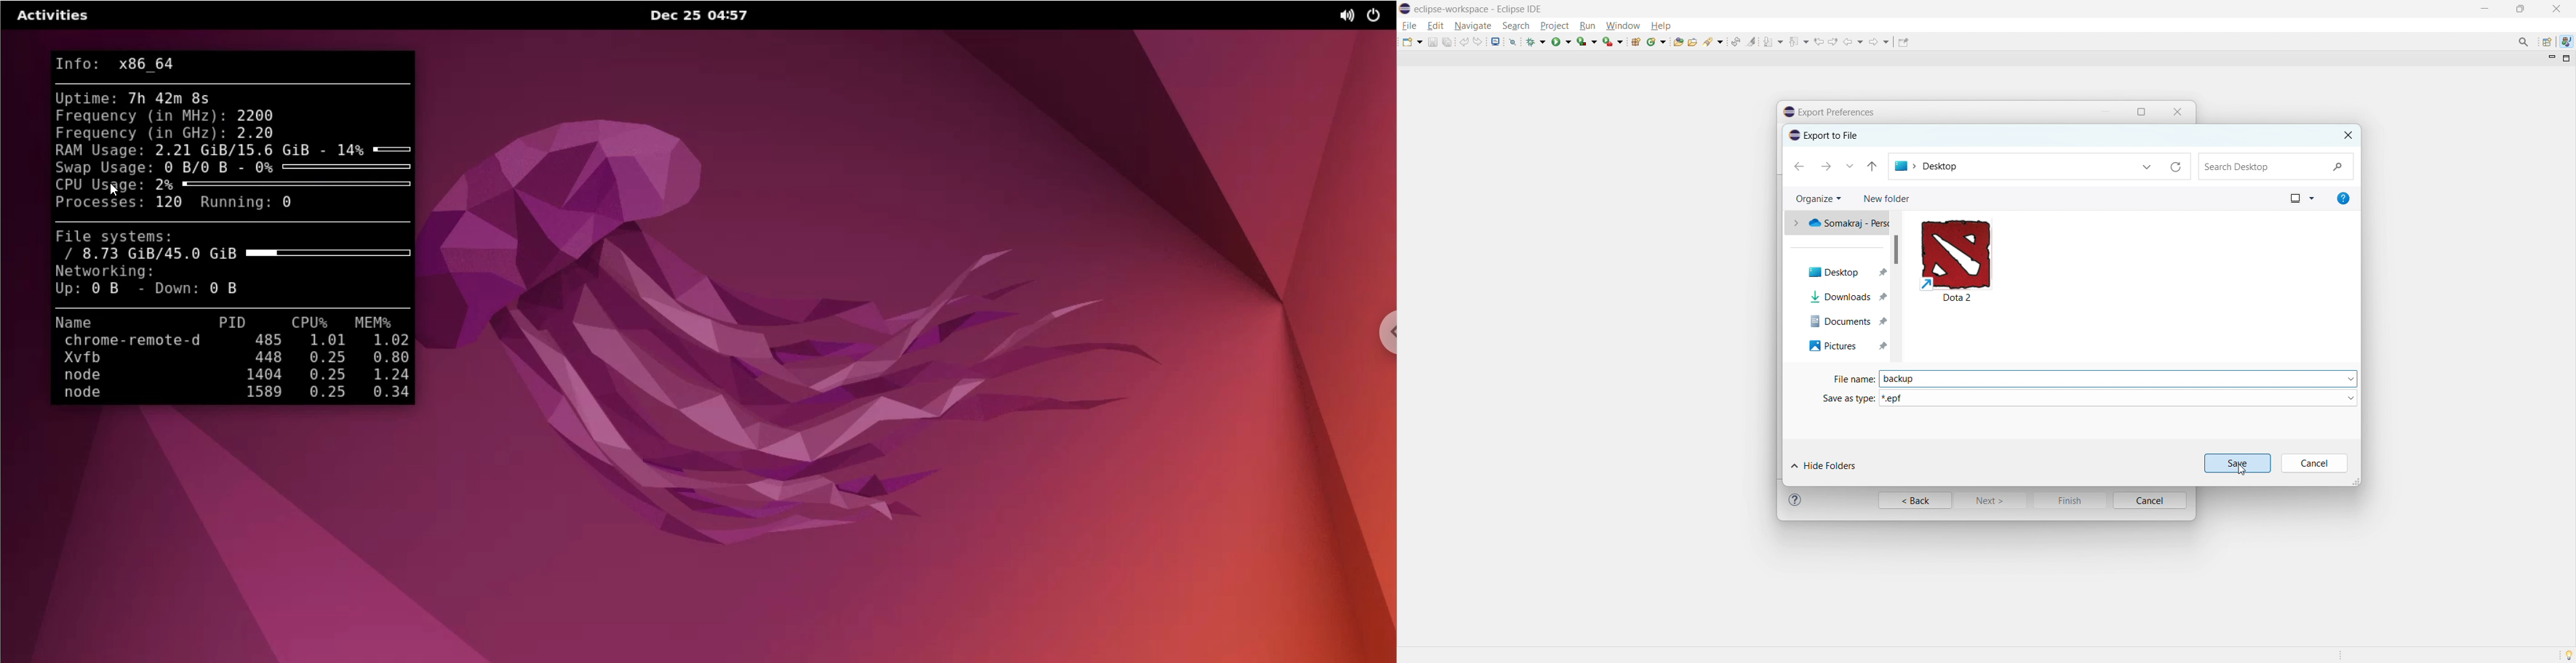 This screenshot has height=672, width=2576. I want to click on open type, so click(1677, 41).